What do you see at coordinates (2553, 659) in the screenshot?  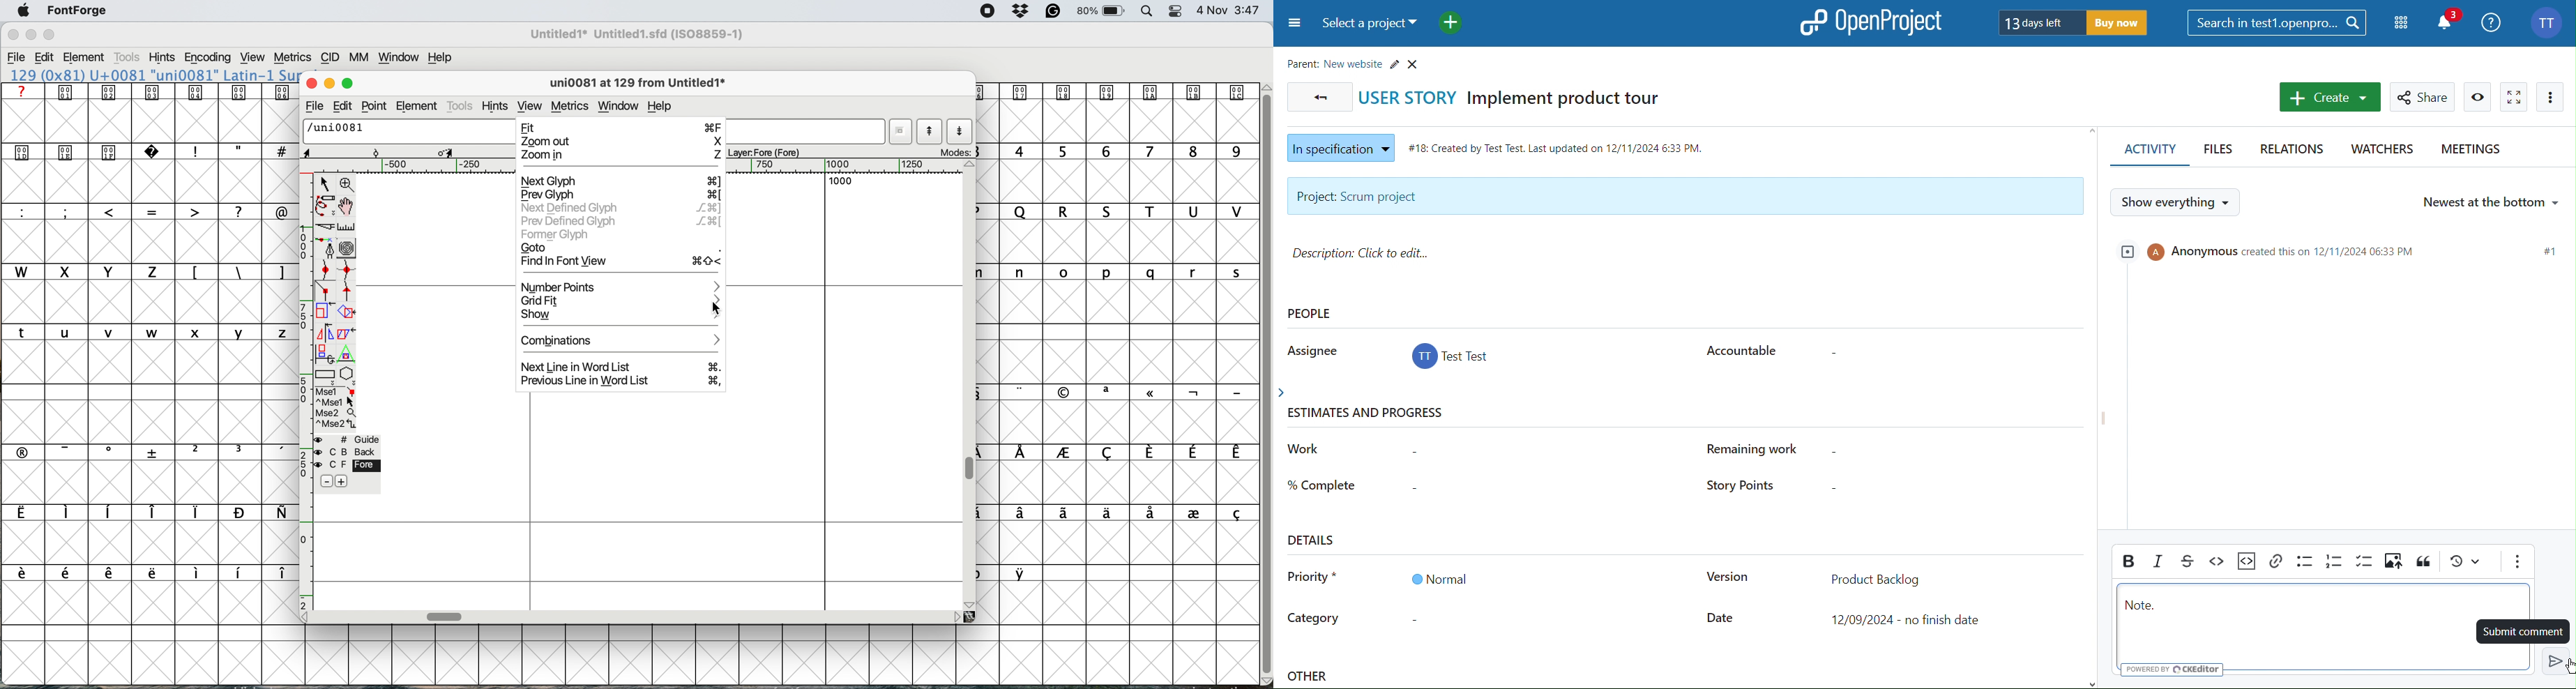 I see `send` at bounding box center [2553, 659].